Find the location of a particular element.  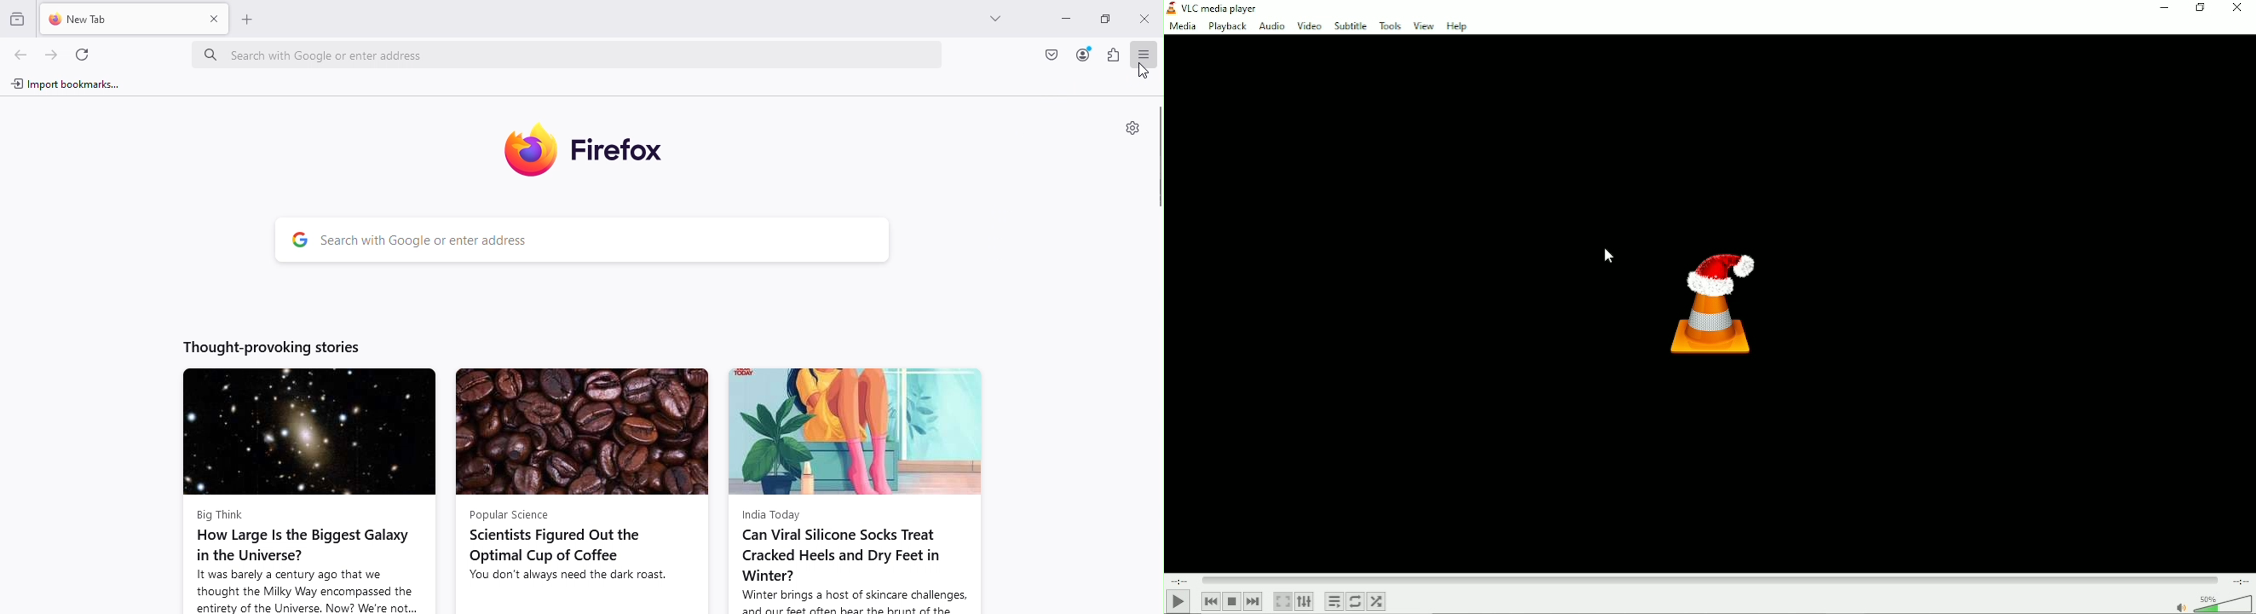

Open a new tab is located at coordinates (256, 19).